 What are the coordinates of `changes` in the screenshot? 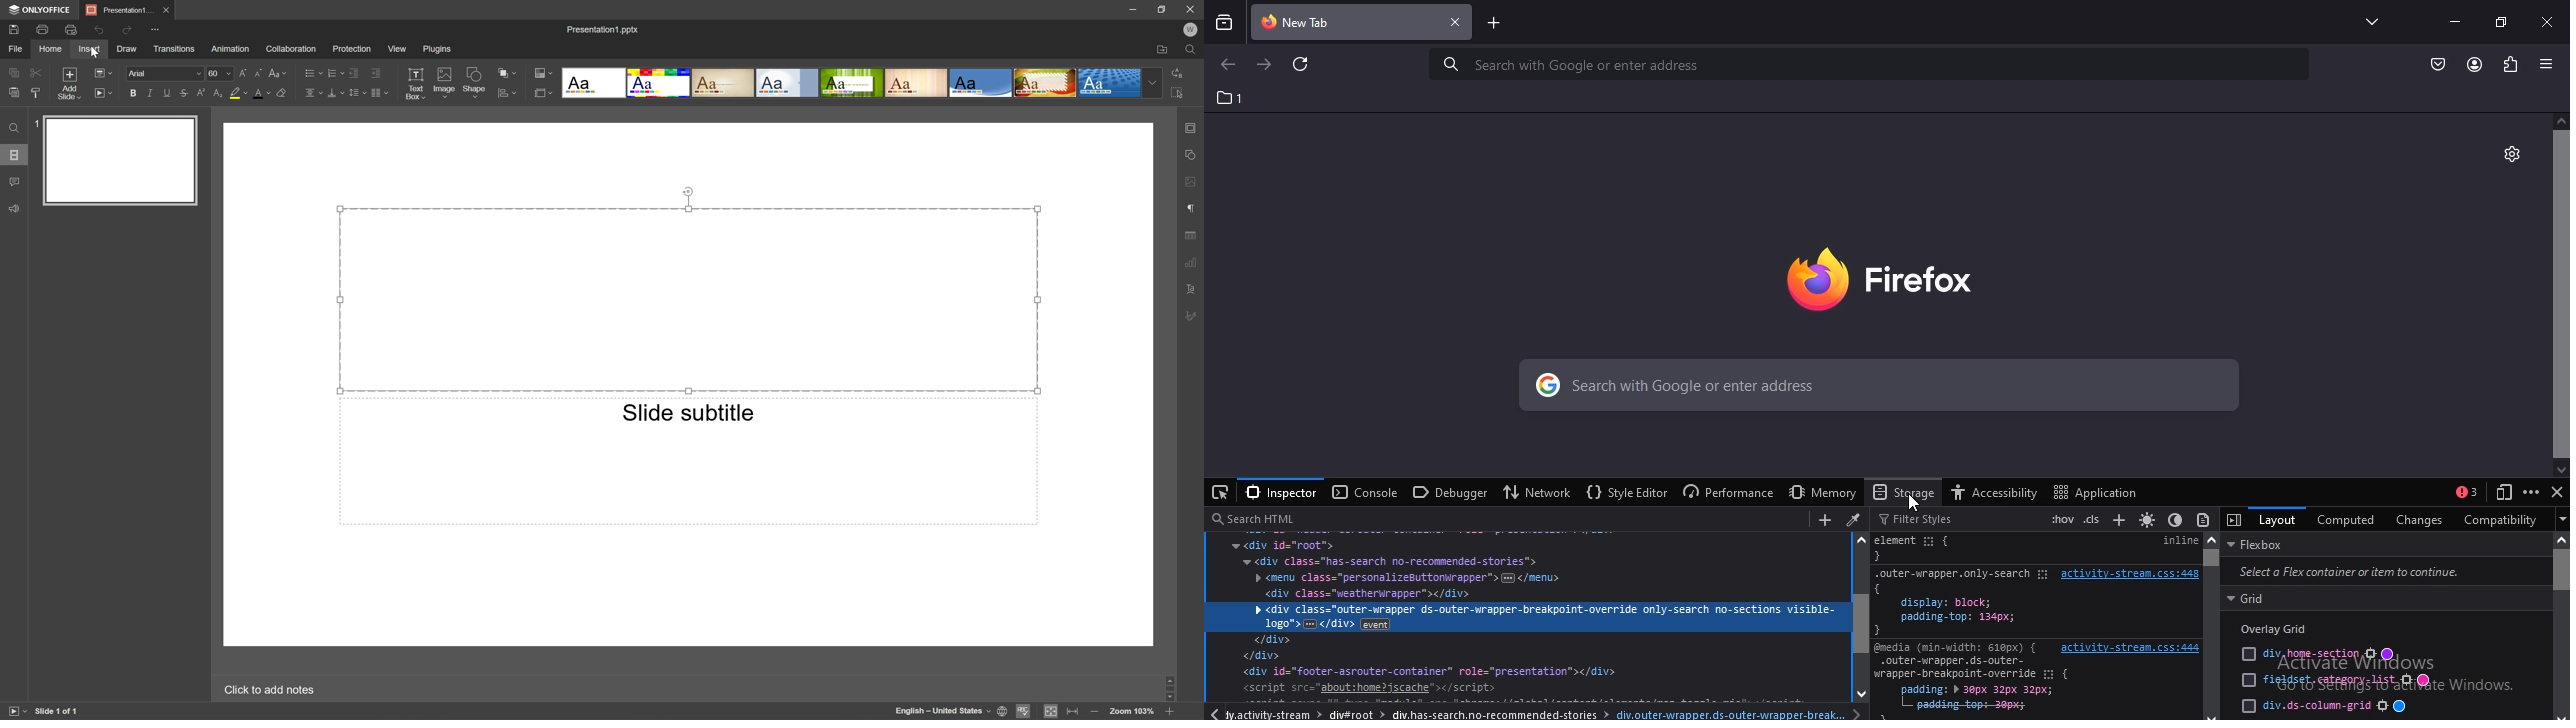 It's located at (2420, 518).